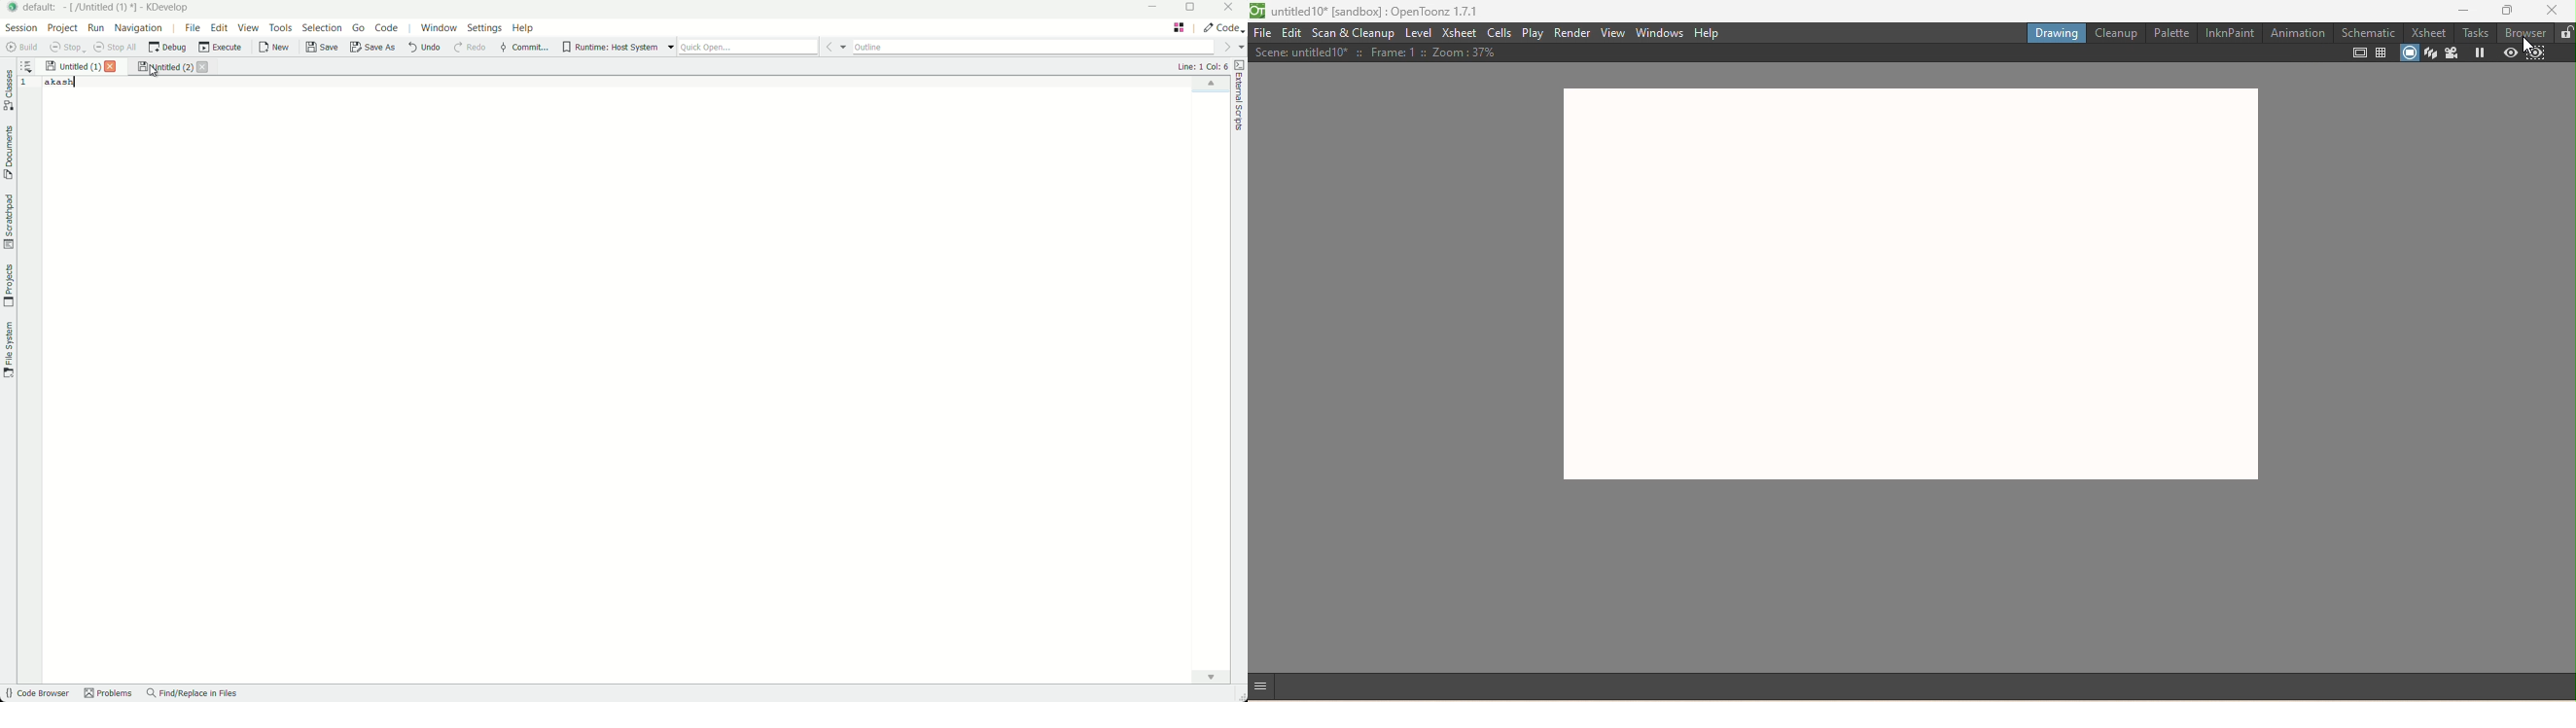 The image size is (2576, 728). What do you see at coordinates (2113, 34) in the screenshot?
I see `Cleanup` at bounding box center [2113, 34].